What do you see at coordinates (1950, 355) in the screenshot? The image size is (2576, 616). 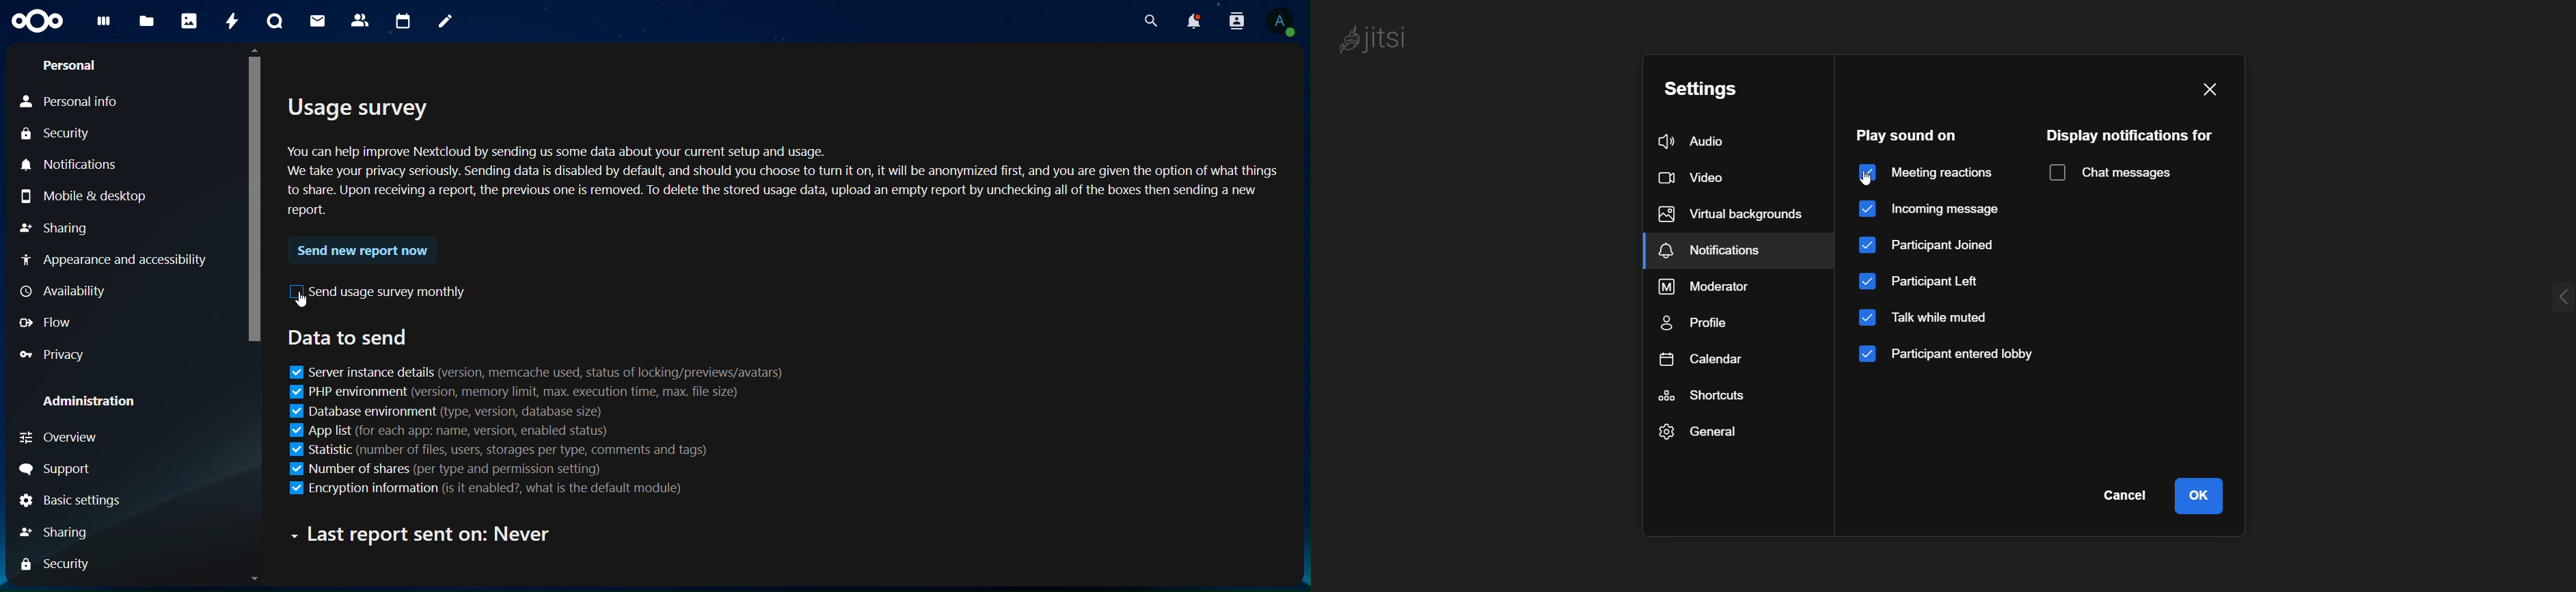 I see `participant entered lobby` at bounding box center [1950, 355].